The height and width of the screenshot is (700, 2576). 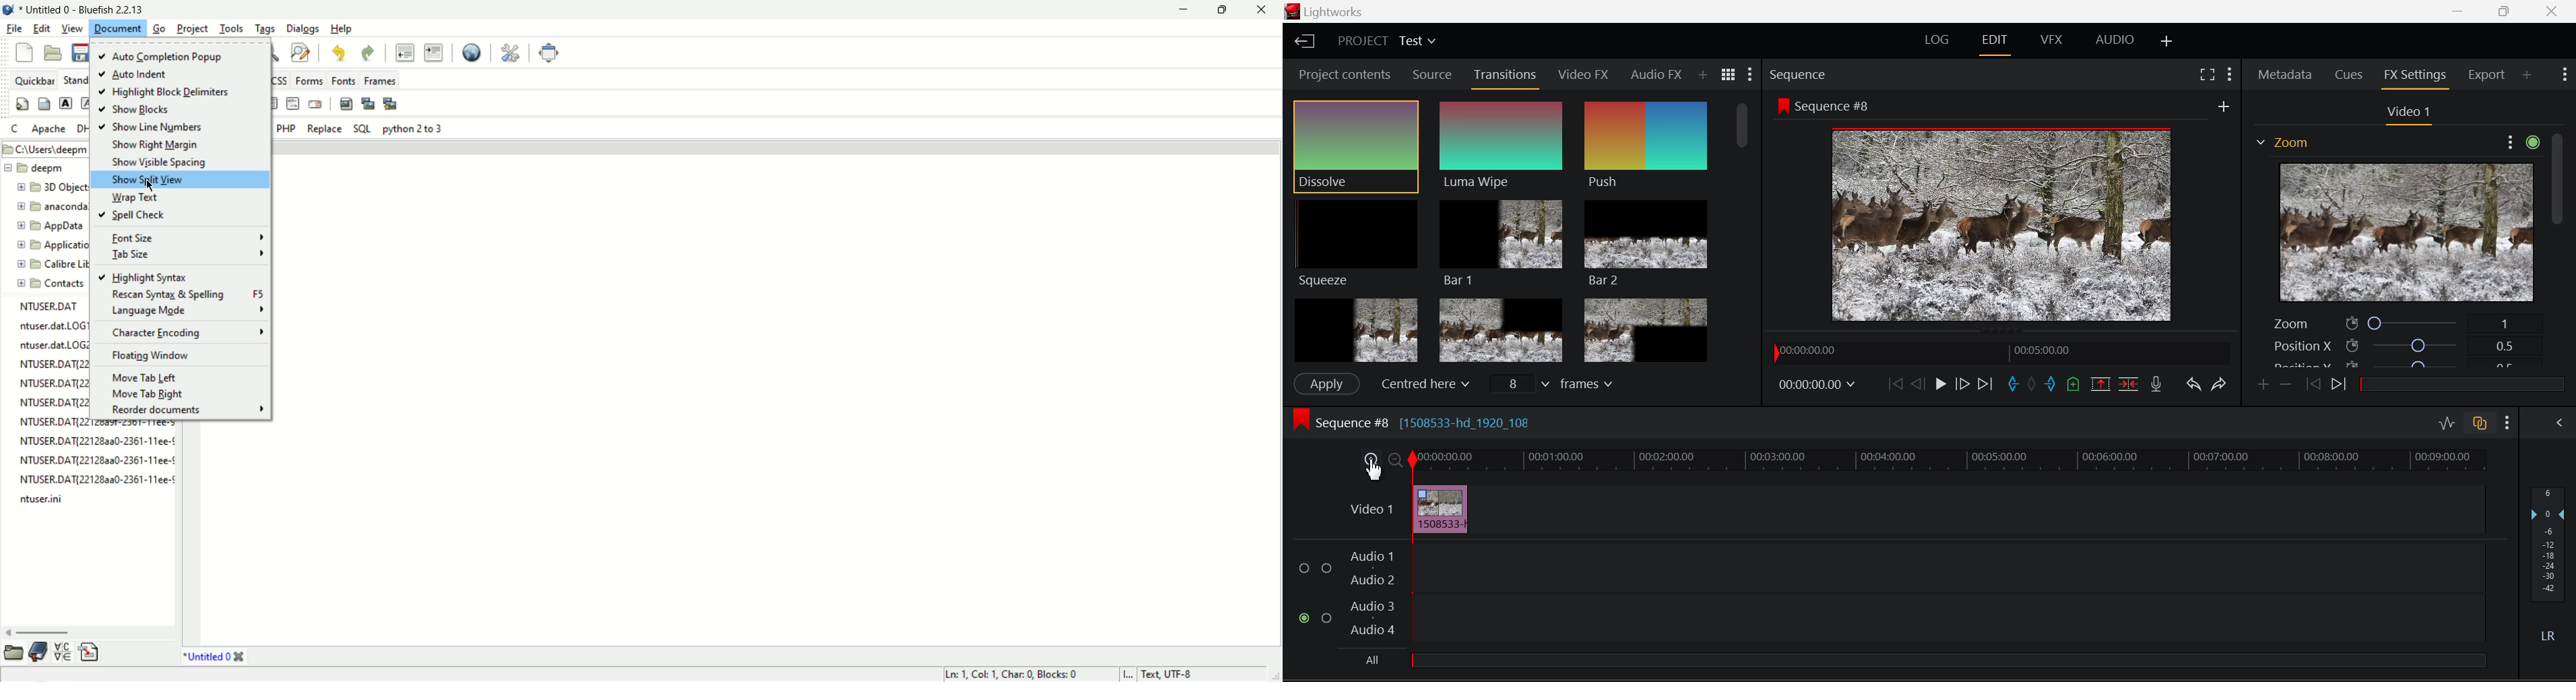 I want to click on Video Settings, so click(x=2409, y=112).